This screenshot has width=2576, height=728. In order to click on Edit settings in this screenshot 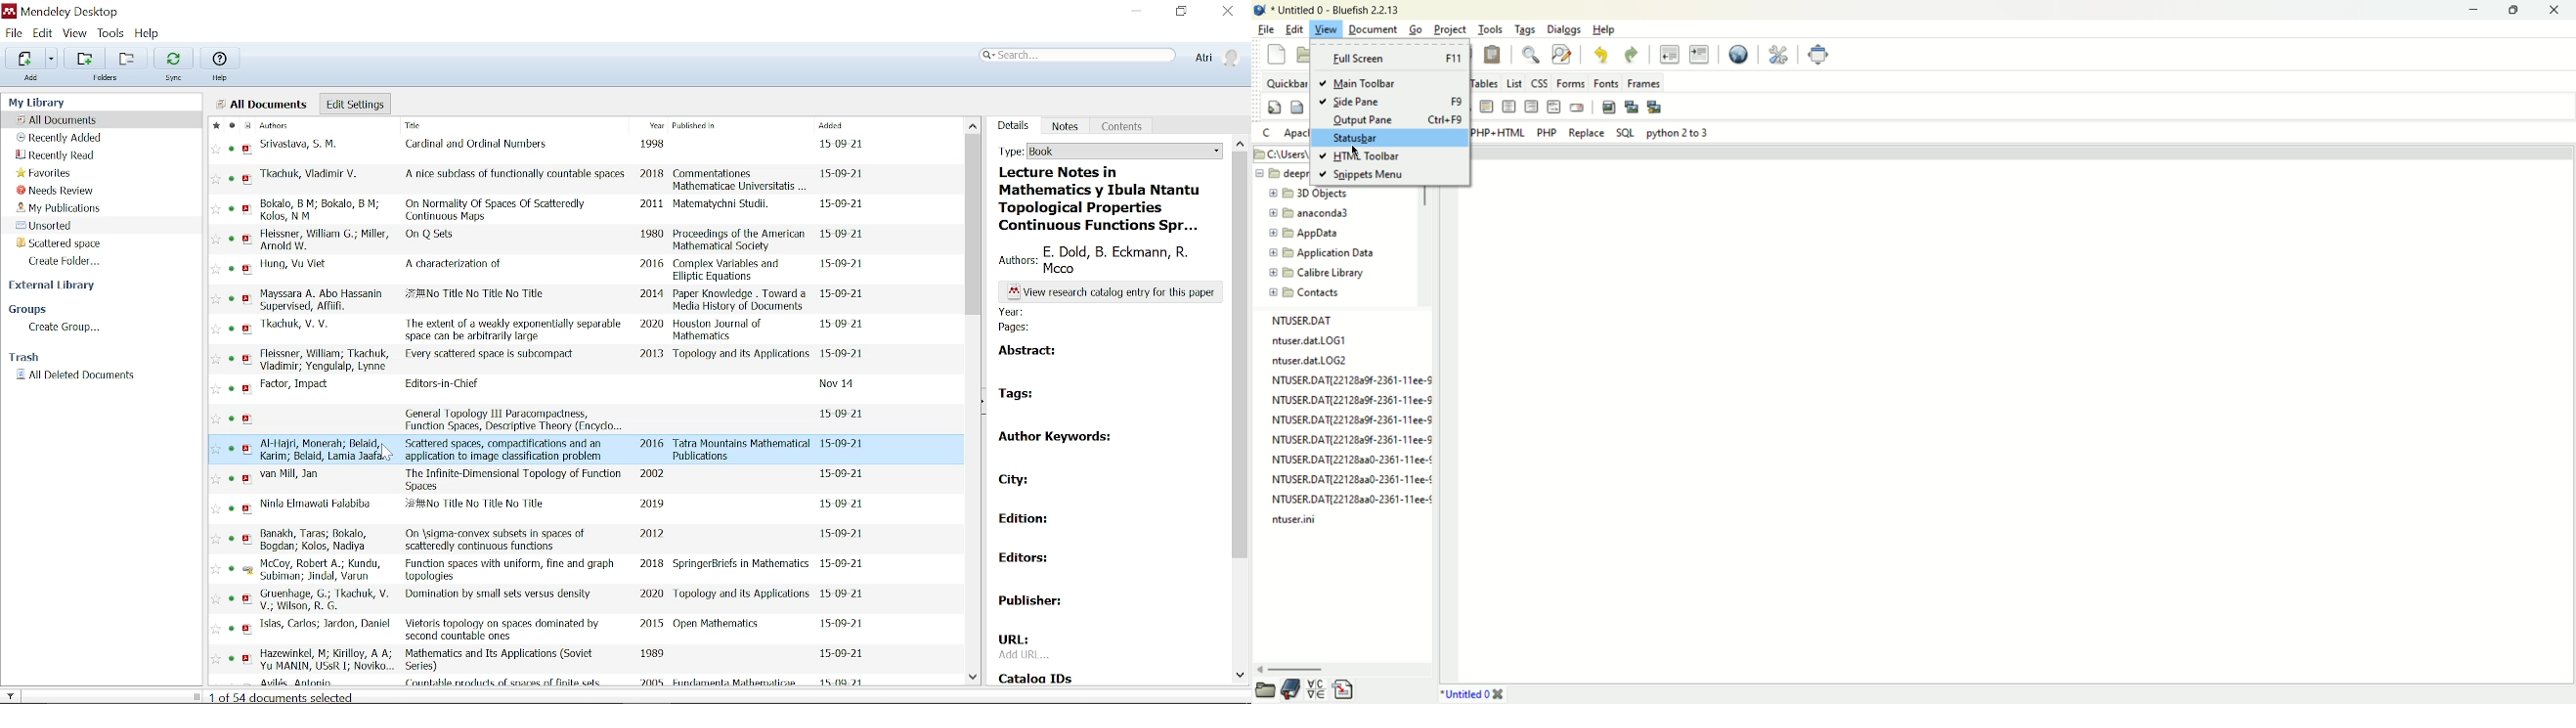, I will do `click(355, 104)`.